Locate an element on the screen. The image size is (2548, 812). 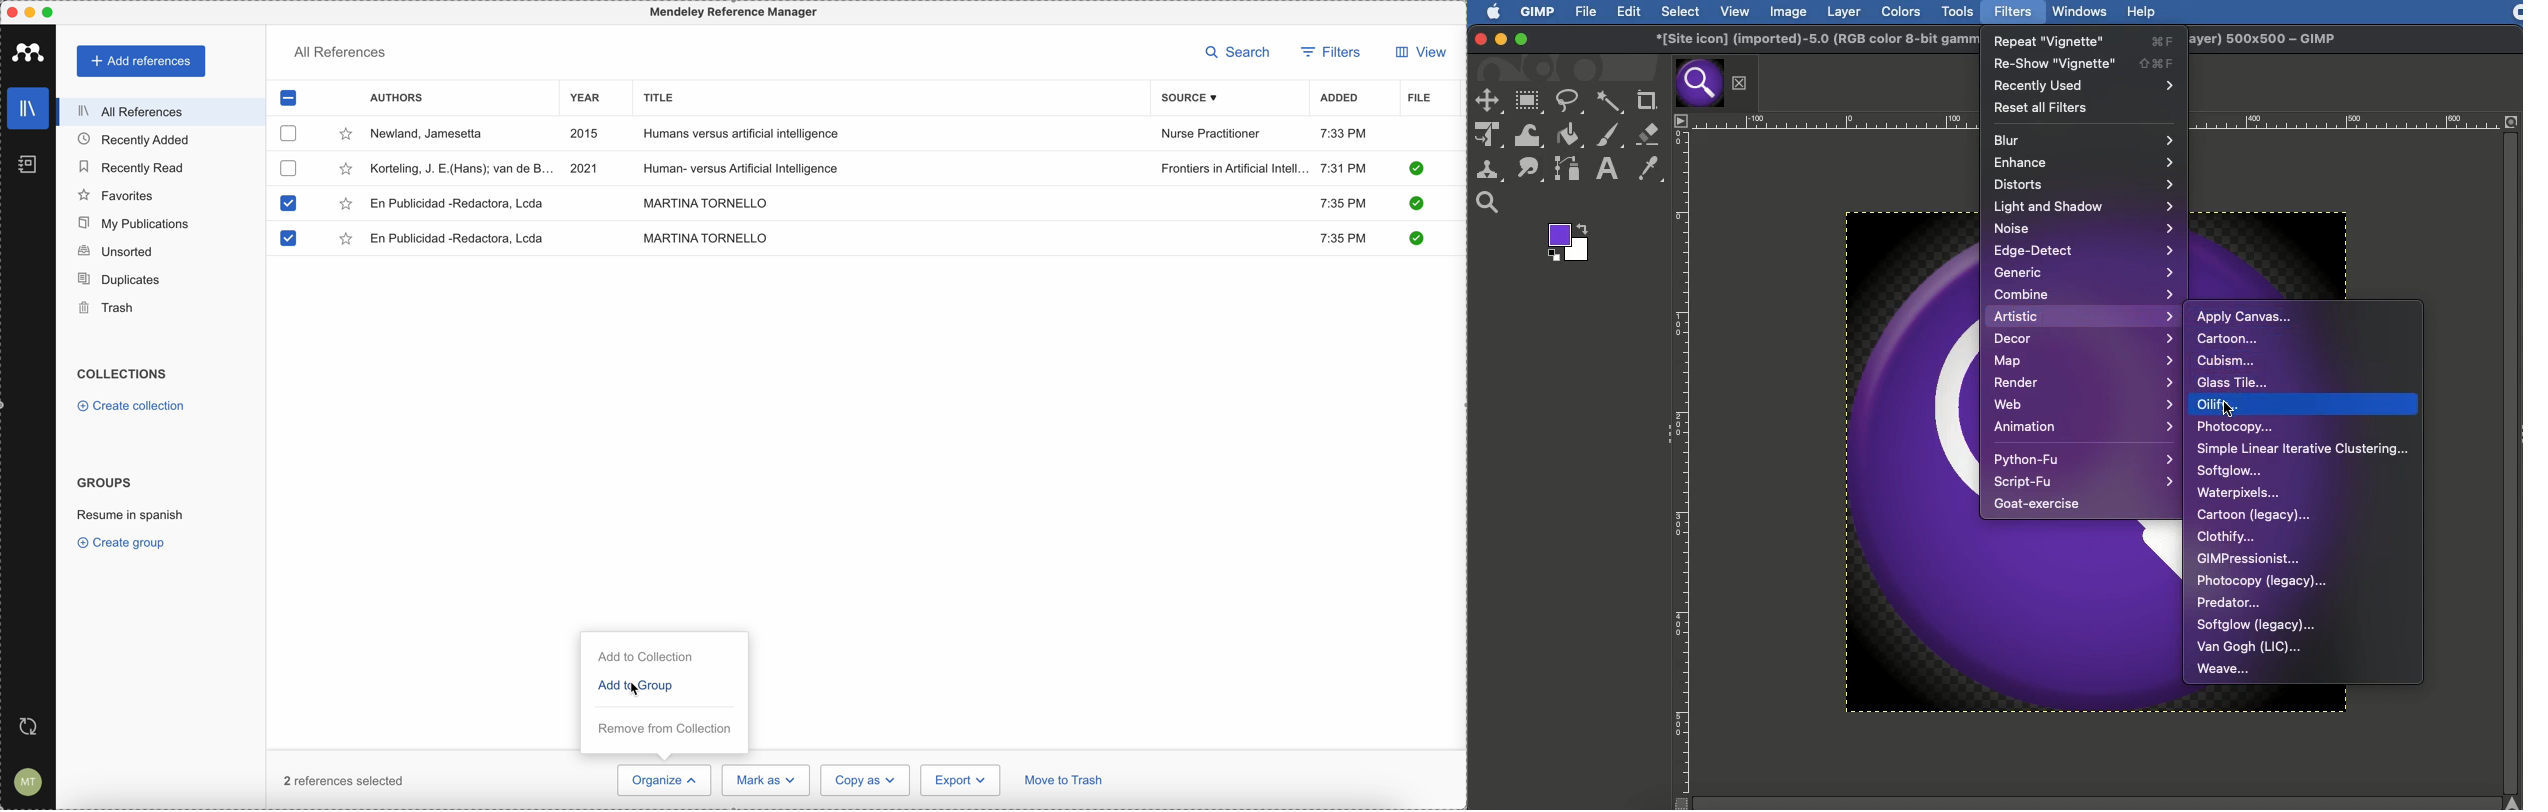
Humans versus artificial intelligence is located at coordinates (742, 135).